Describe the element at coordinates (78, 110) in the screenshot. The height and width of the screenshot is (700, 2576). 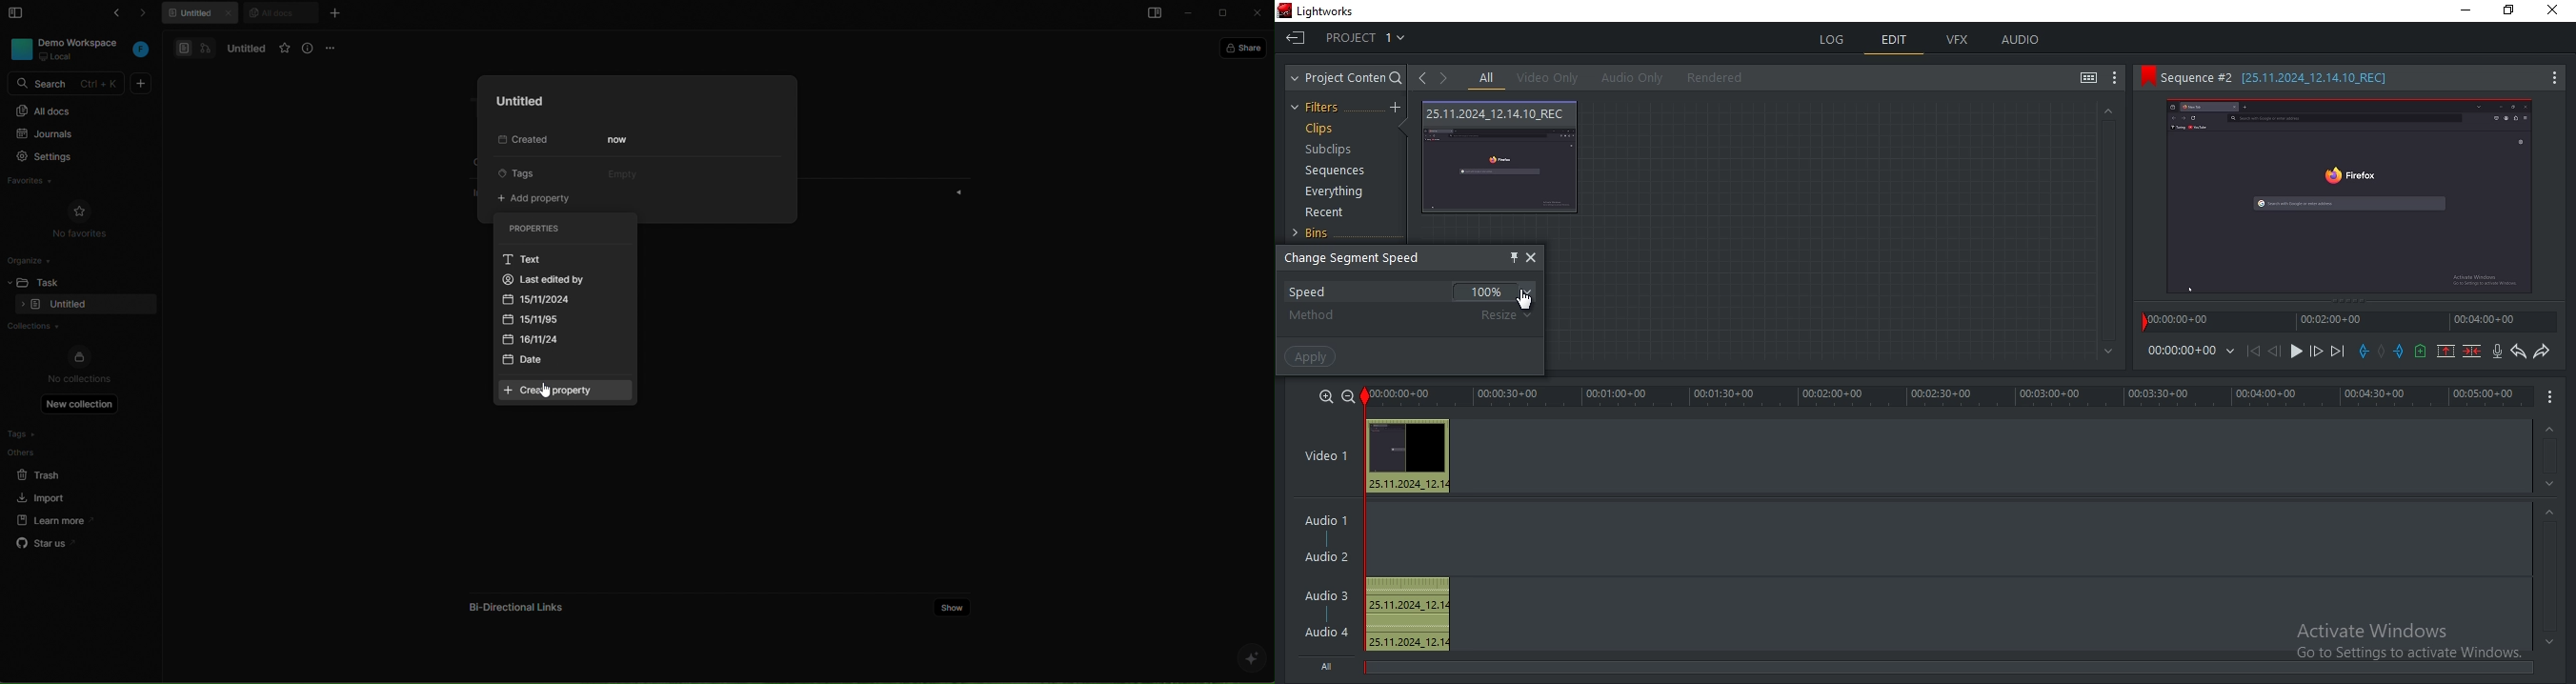
I see `all docs` at that location.